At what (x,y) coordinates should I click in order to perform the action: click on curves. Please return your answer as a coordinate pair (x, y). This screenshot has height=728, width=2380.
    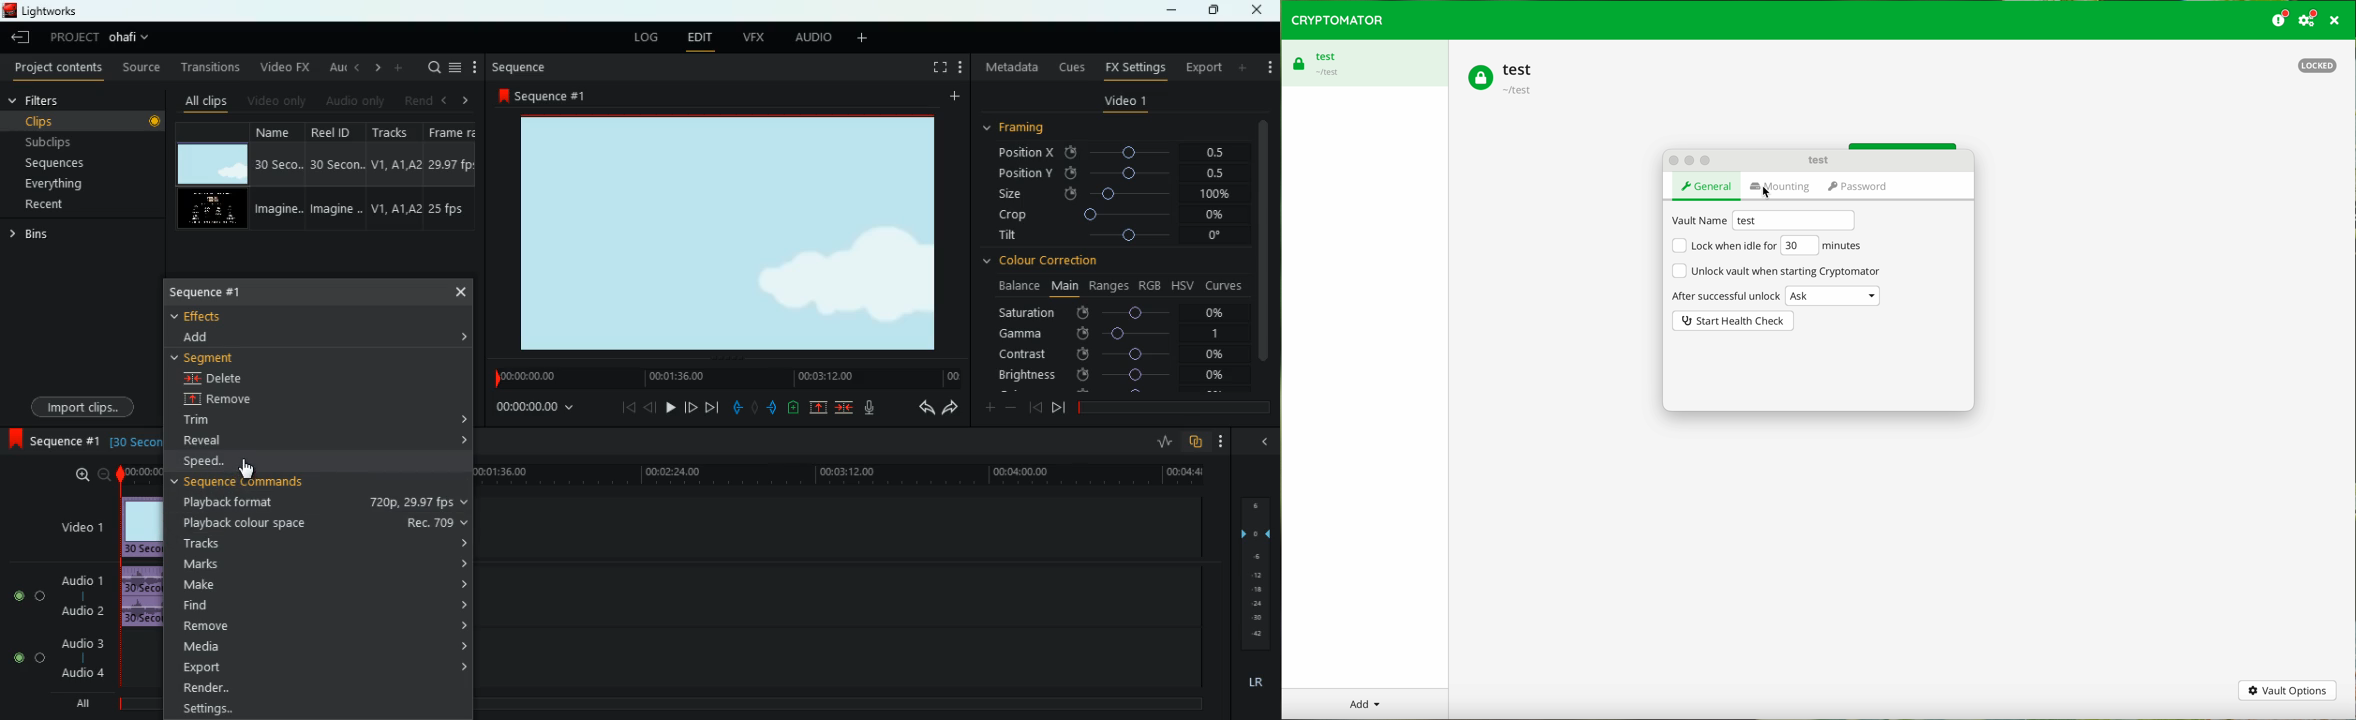
    Looking at the image, I should click on (1224, 284).